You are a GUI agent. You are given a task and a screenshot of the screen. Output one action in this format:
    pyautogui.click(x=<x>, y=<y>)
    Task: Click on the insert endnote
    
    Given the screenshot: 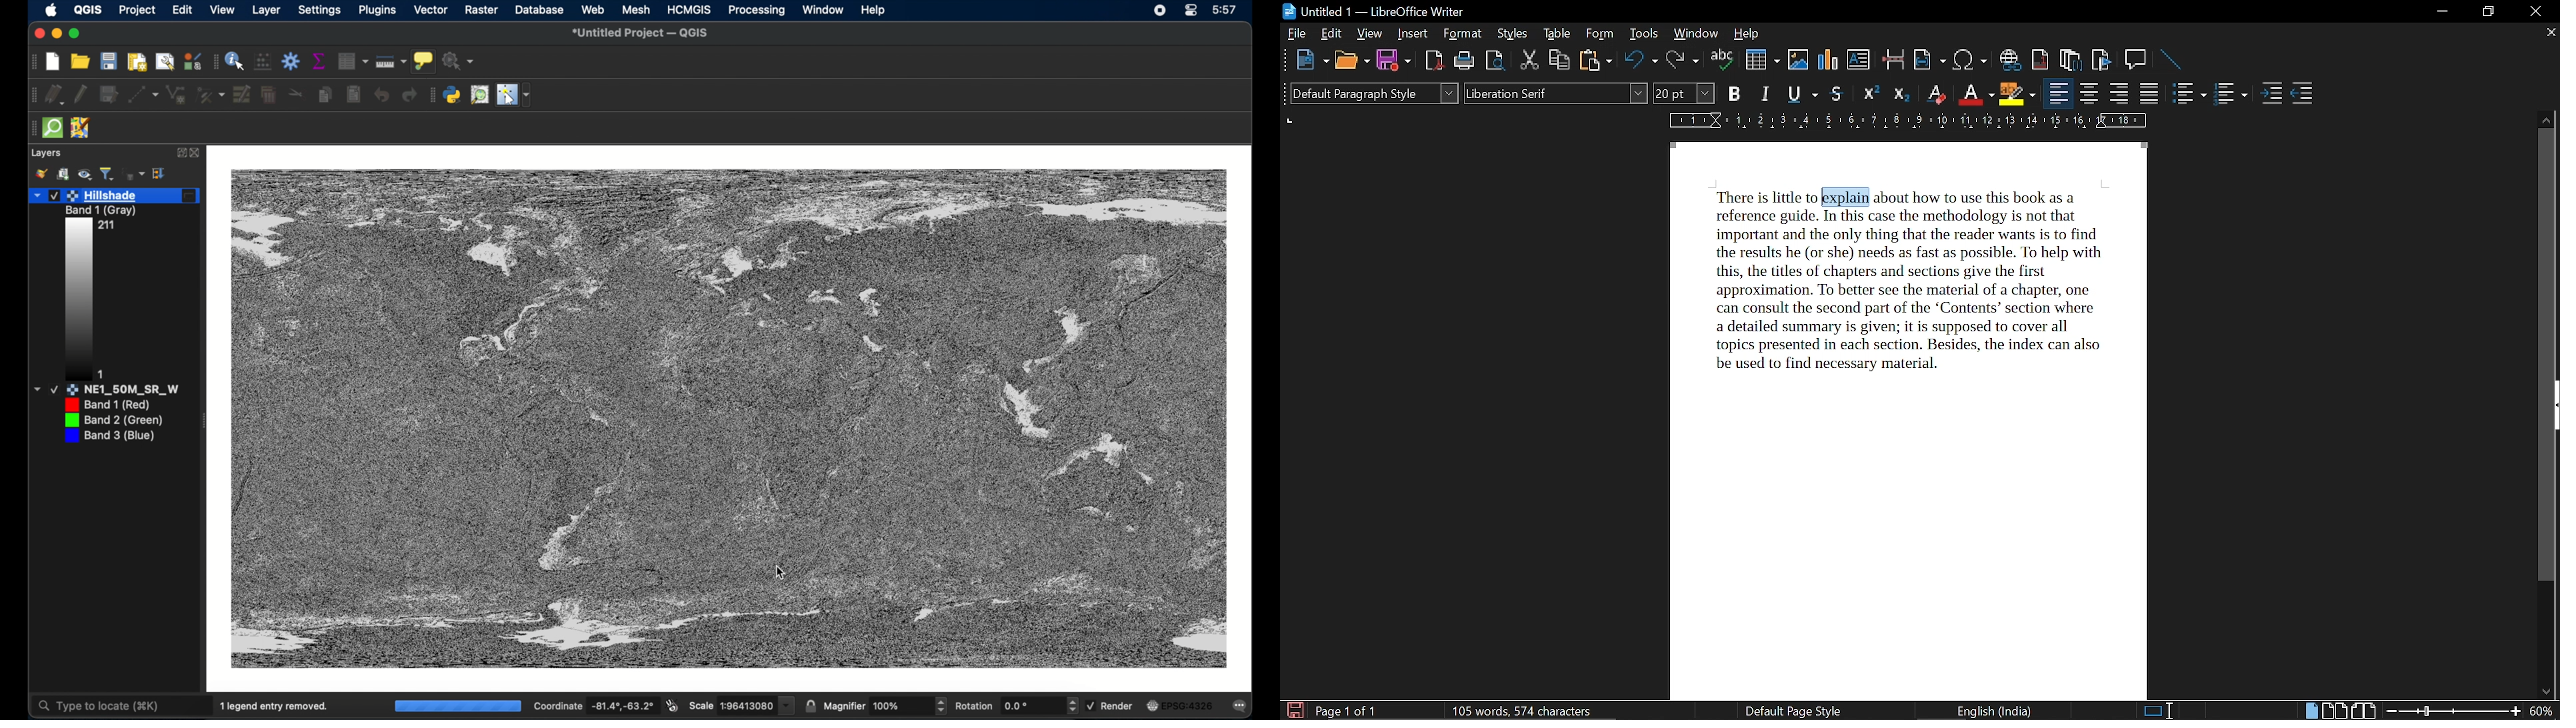 What is the action you would take?
    pyautogui.click(x=2041, y=59)
    